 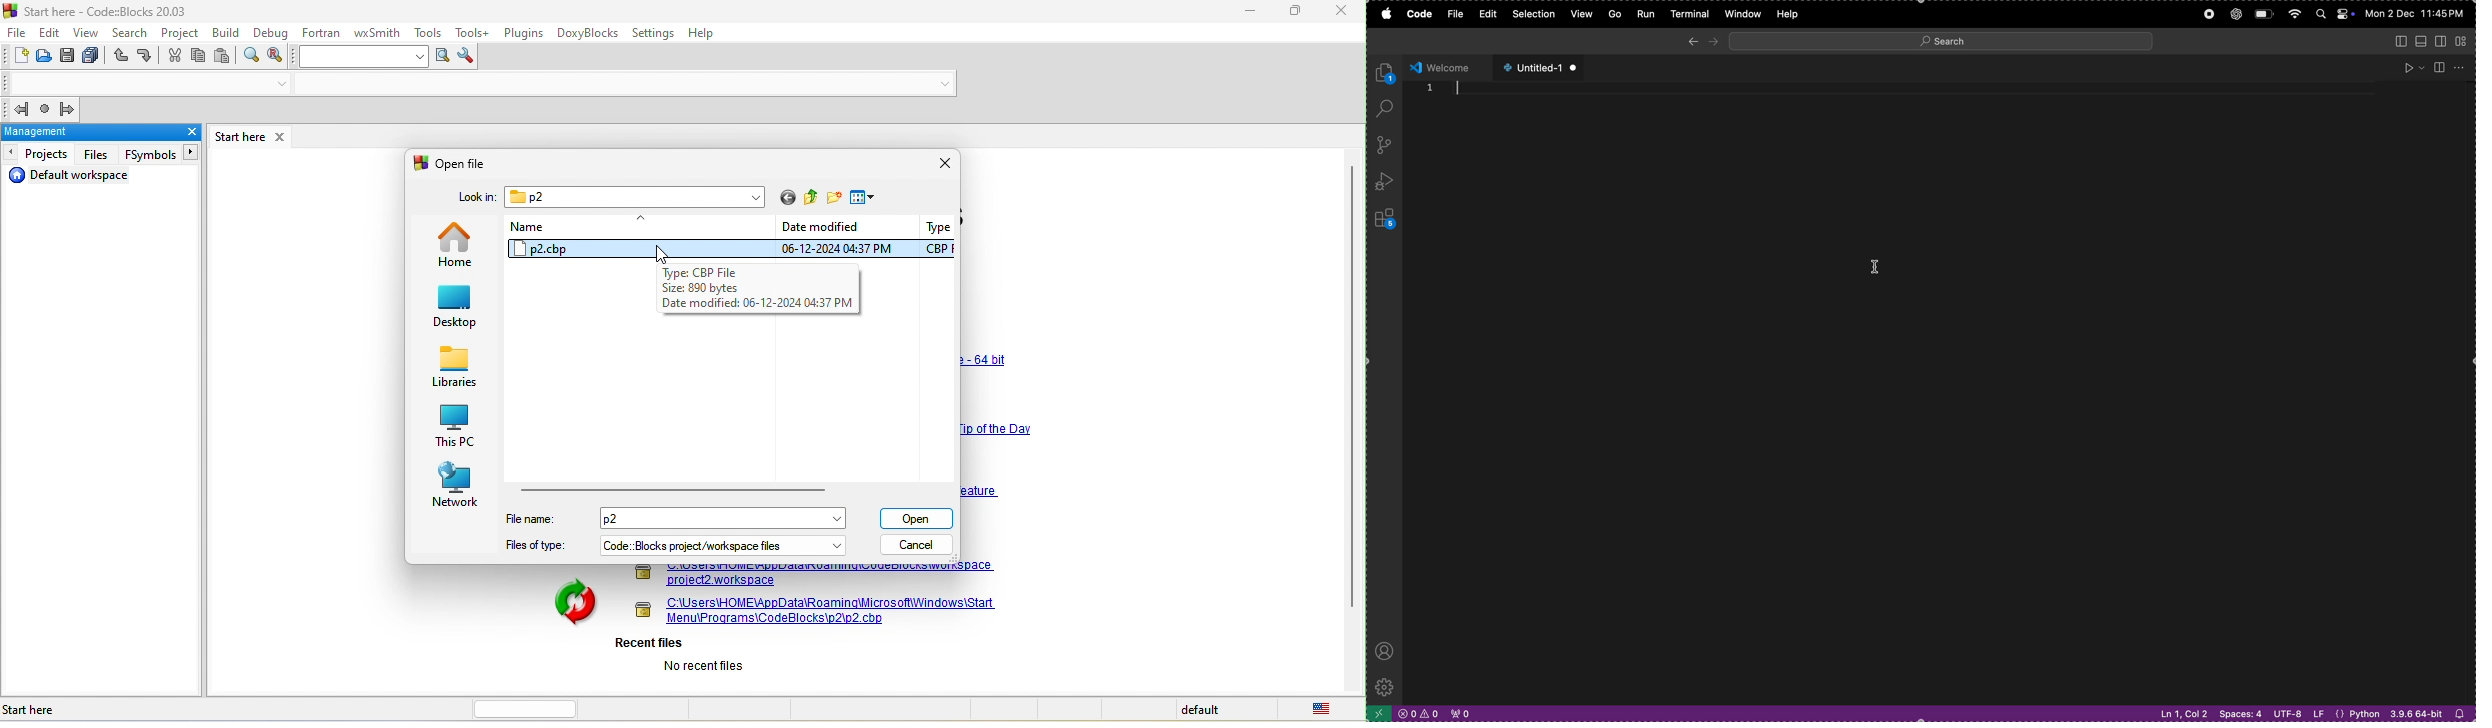 I want to click on line 1 coloumn 2, so click(x=2181, y=714).